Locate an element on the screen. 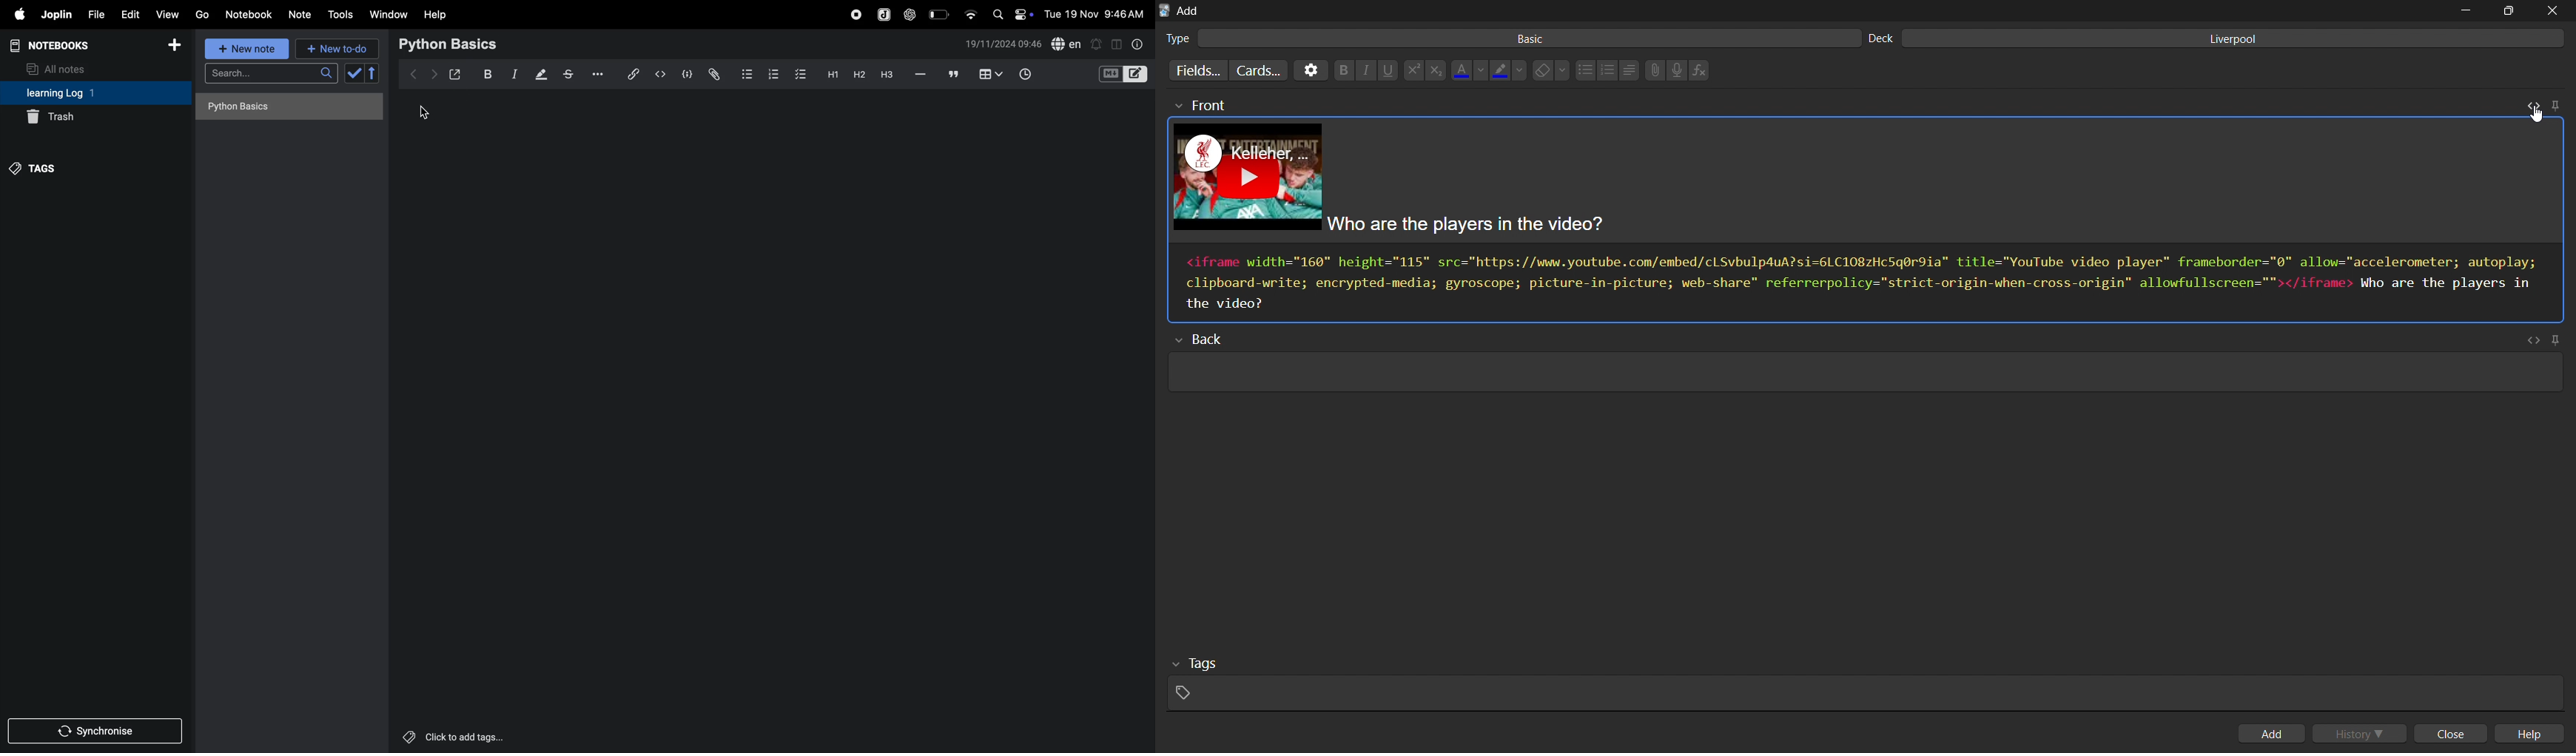 The height and width of the screenshot is (756, 2576). cursor is located at coordinates (2533, 113).